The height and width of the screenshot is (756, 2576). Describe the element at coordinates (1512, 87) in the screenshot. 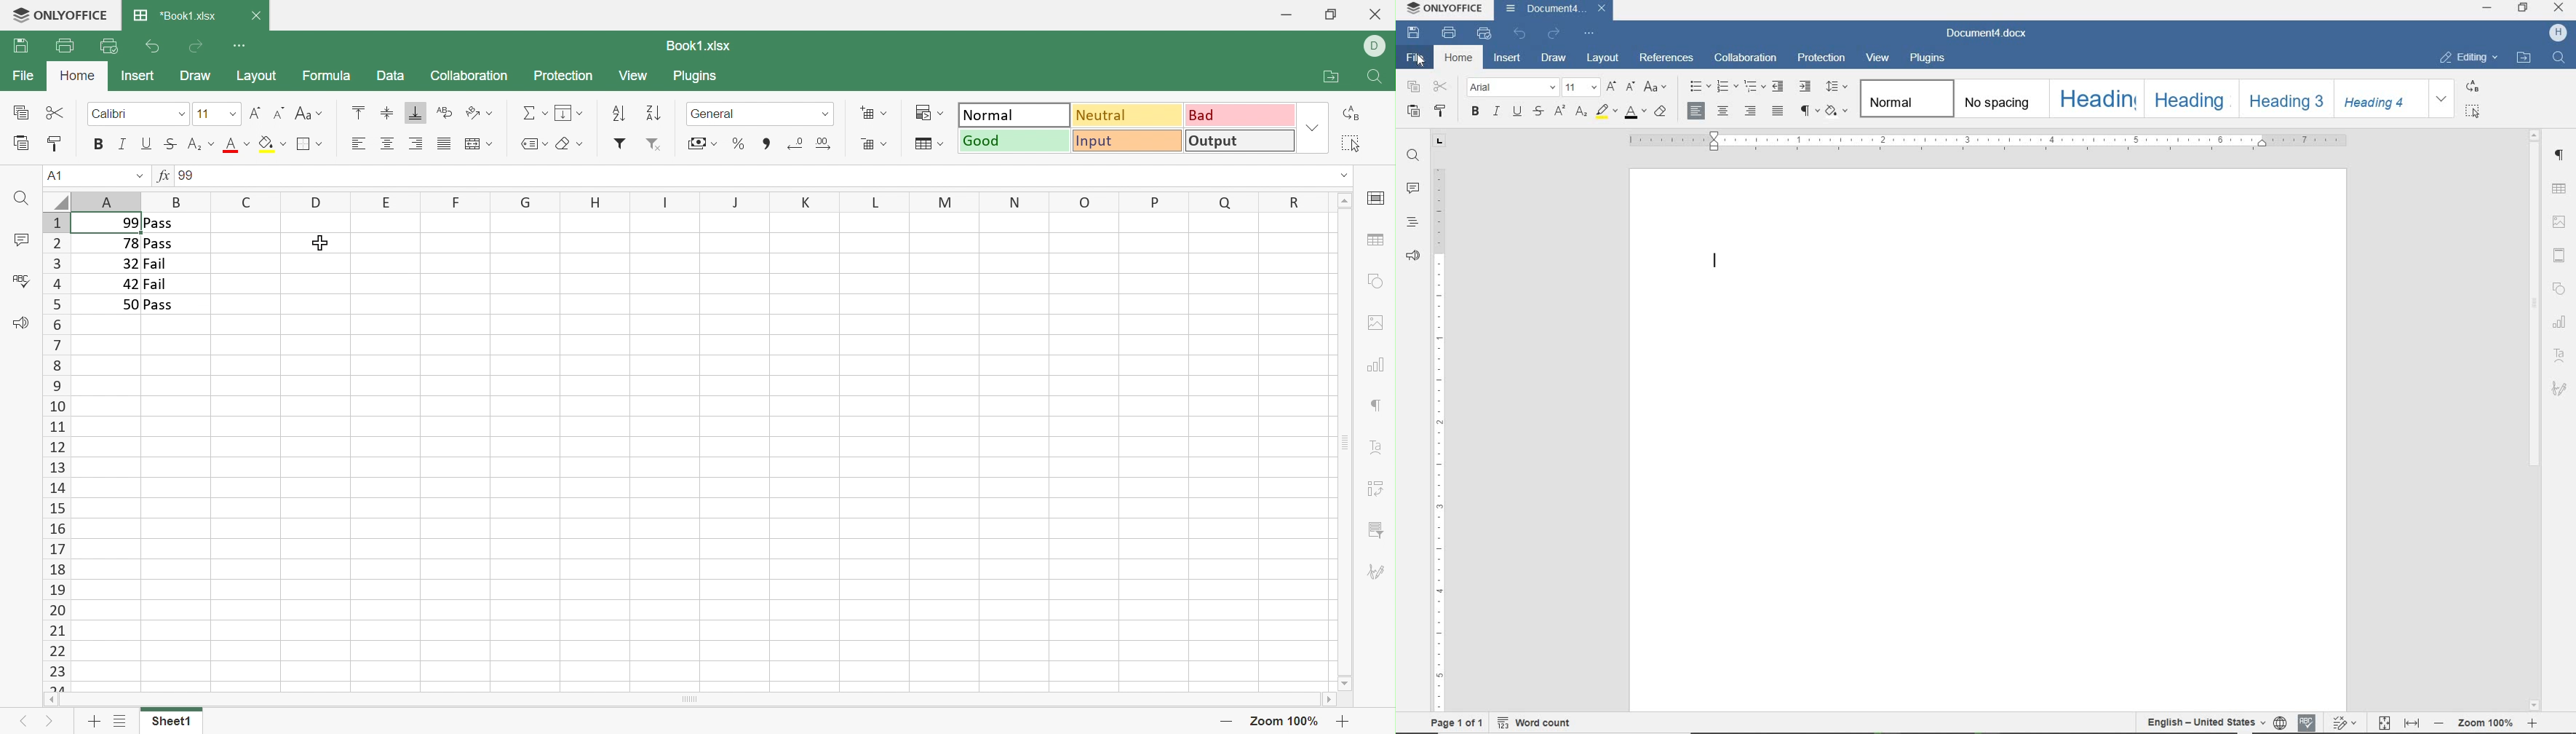

I see `Arial(font)` at that location.